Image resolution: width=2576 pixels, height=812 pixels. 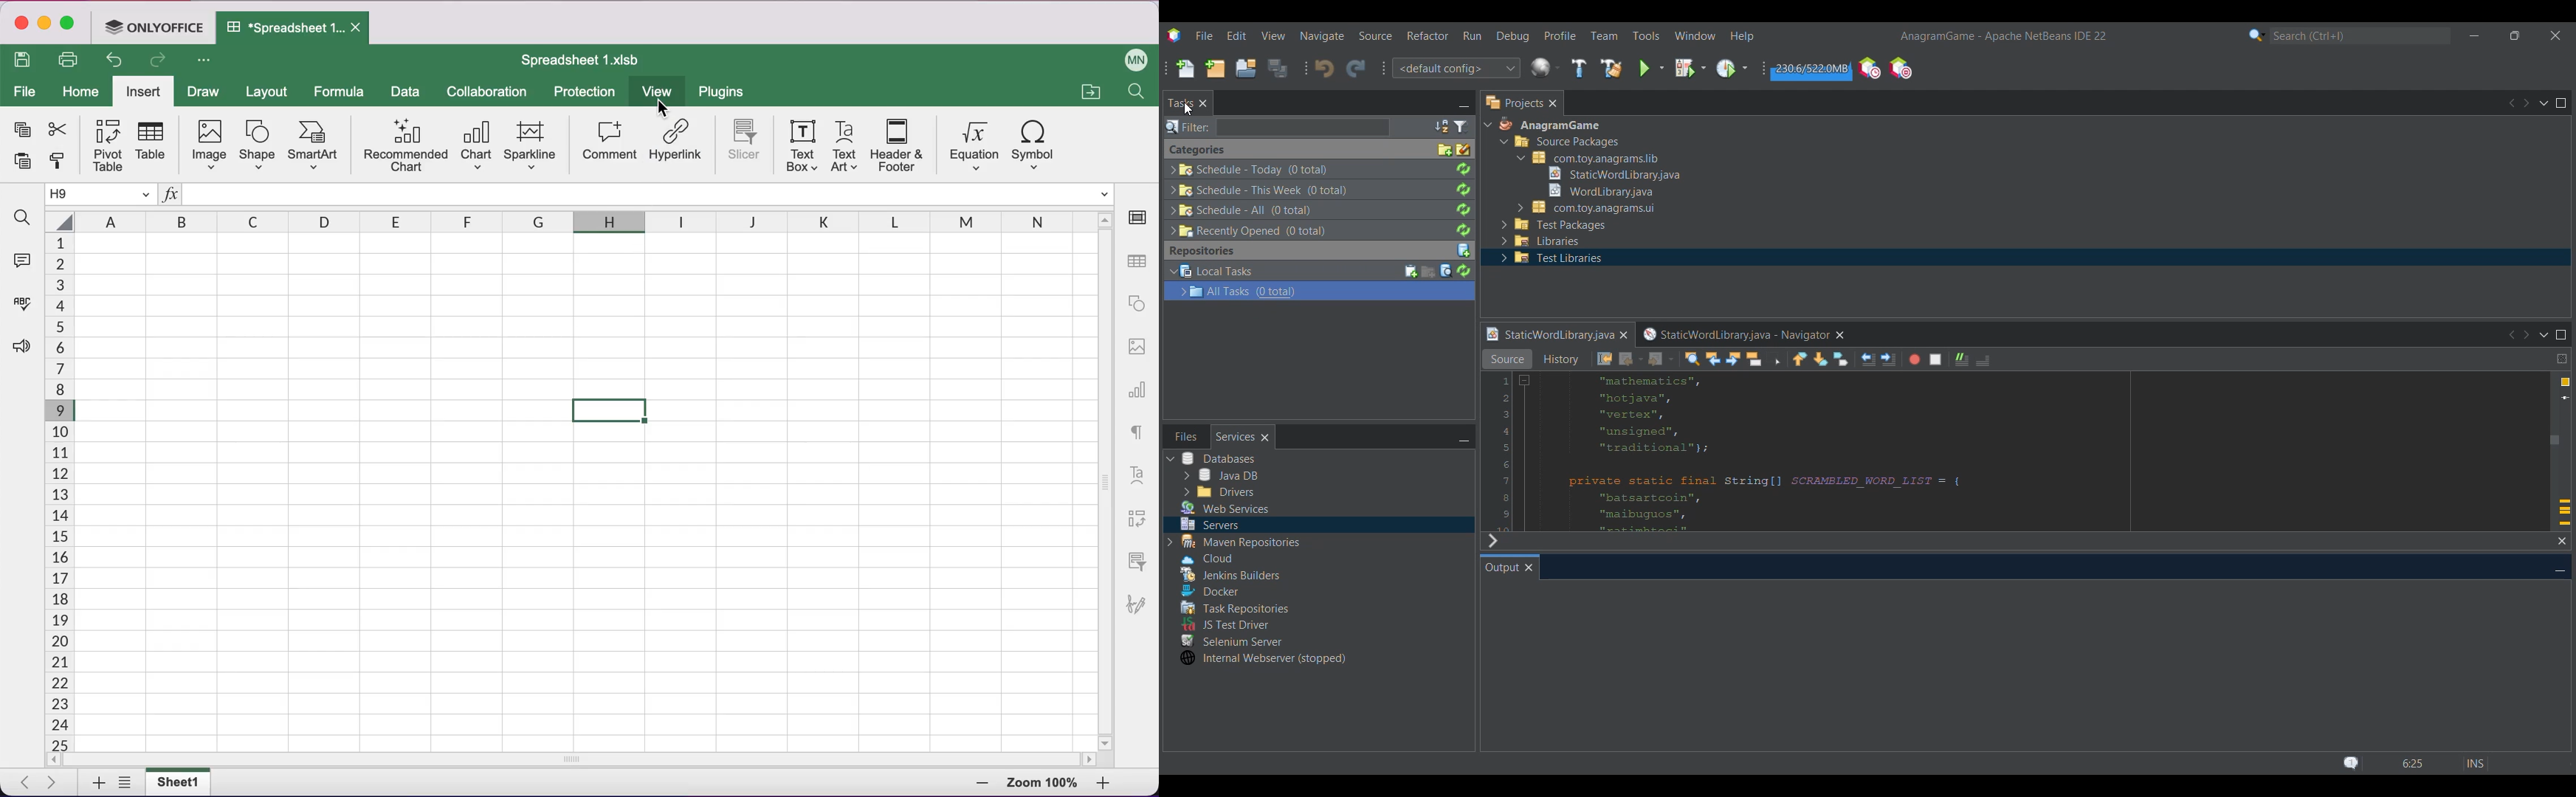 What do you see at coordinates (1135, 261) in the screenshot?
I see `` at bounding box center [1135, 261].